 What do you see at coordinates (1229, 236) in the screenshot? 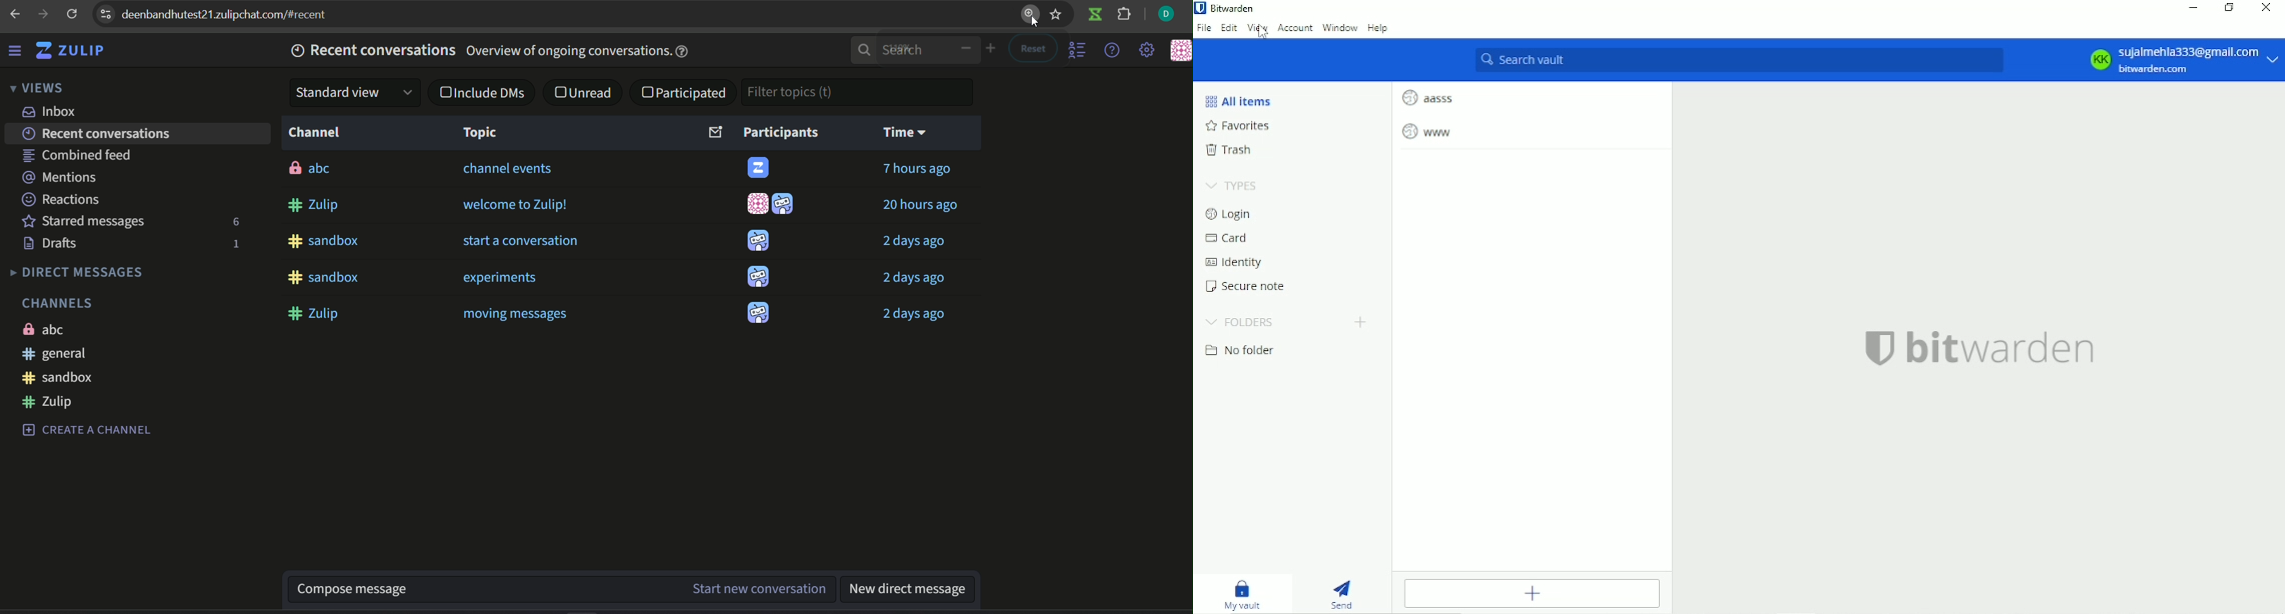
I see `Card` at bounding box center [1229, 236].